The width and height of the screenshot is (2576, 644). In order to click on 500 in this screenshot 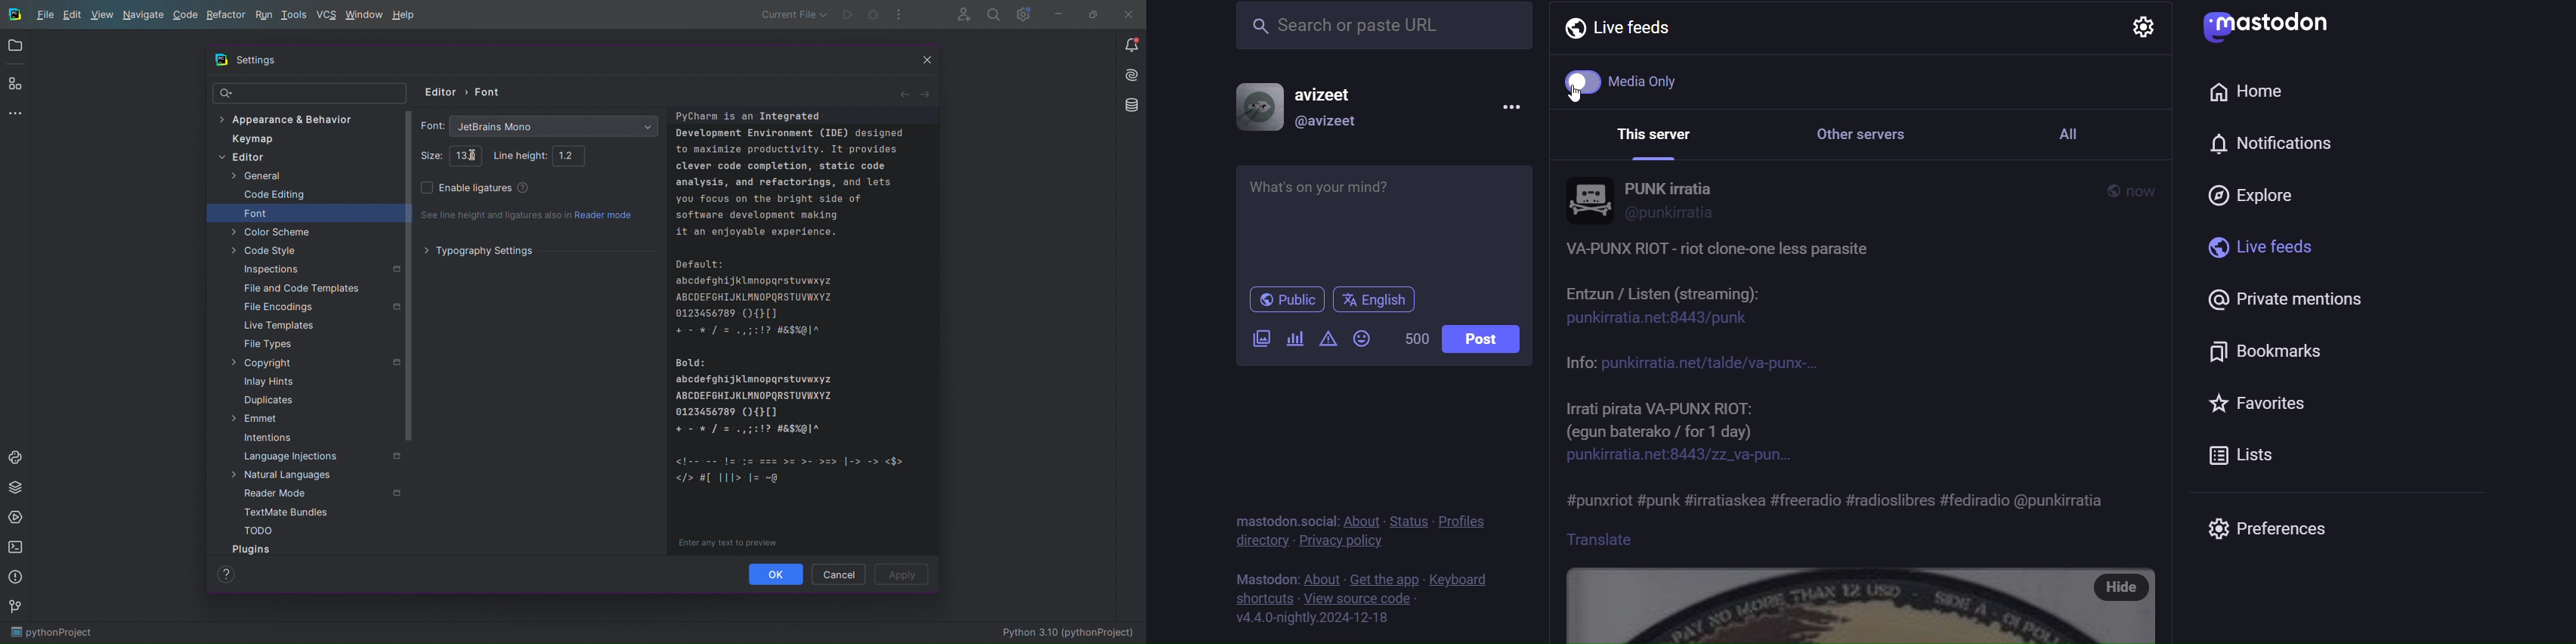, I will do `click(1415, 340)`.